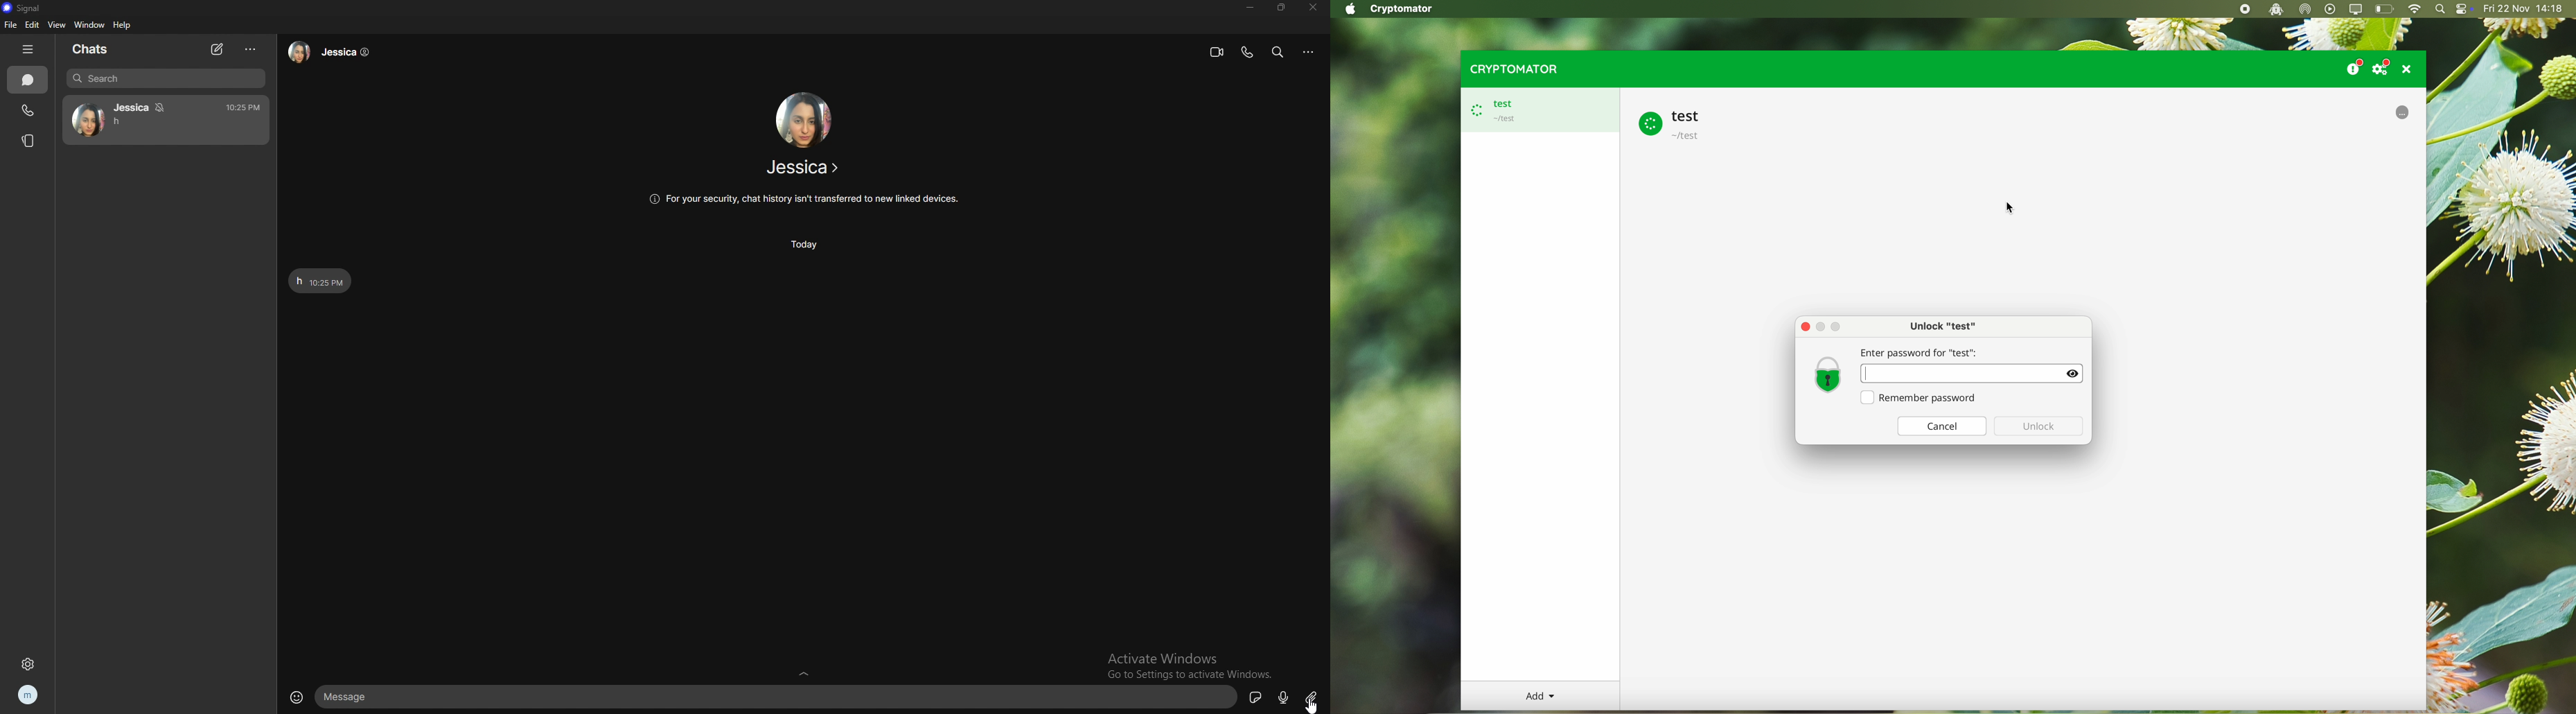  Describe the element at coordinates (21, 8) in the screenshot. I see `signal` at that location.